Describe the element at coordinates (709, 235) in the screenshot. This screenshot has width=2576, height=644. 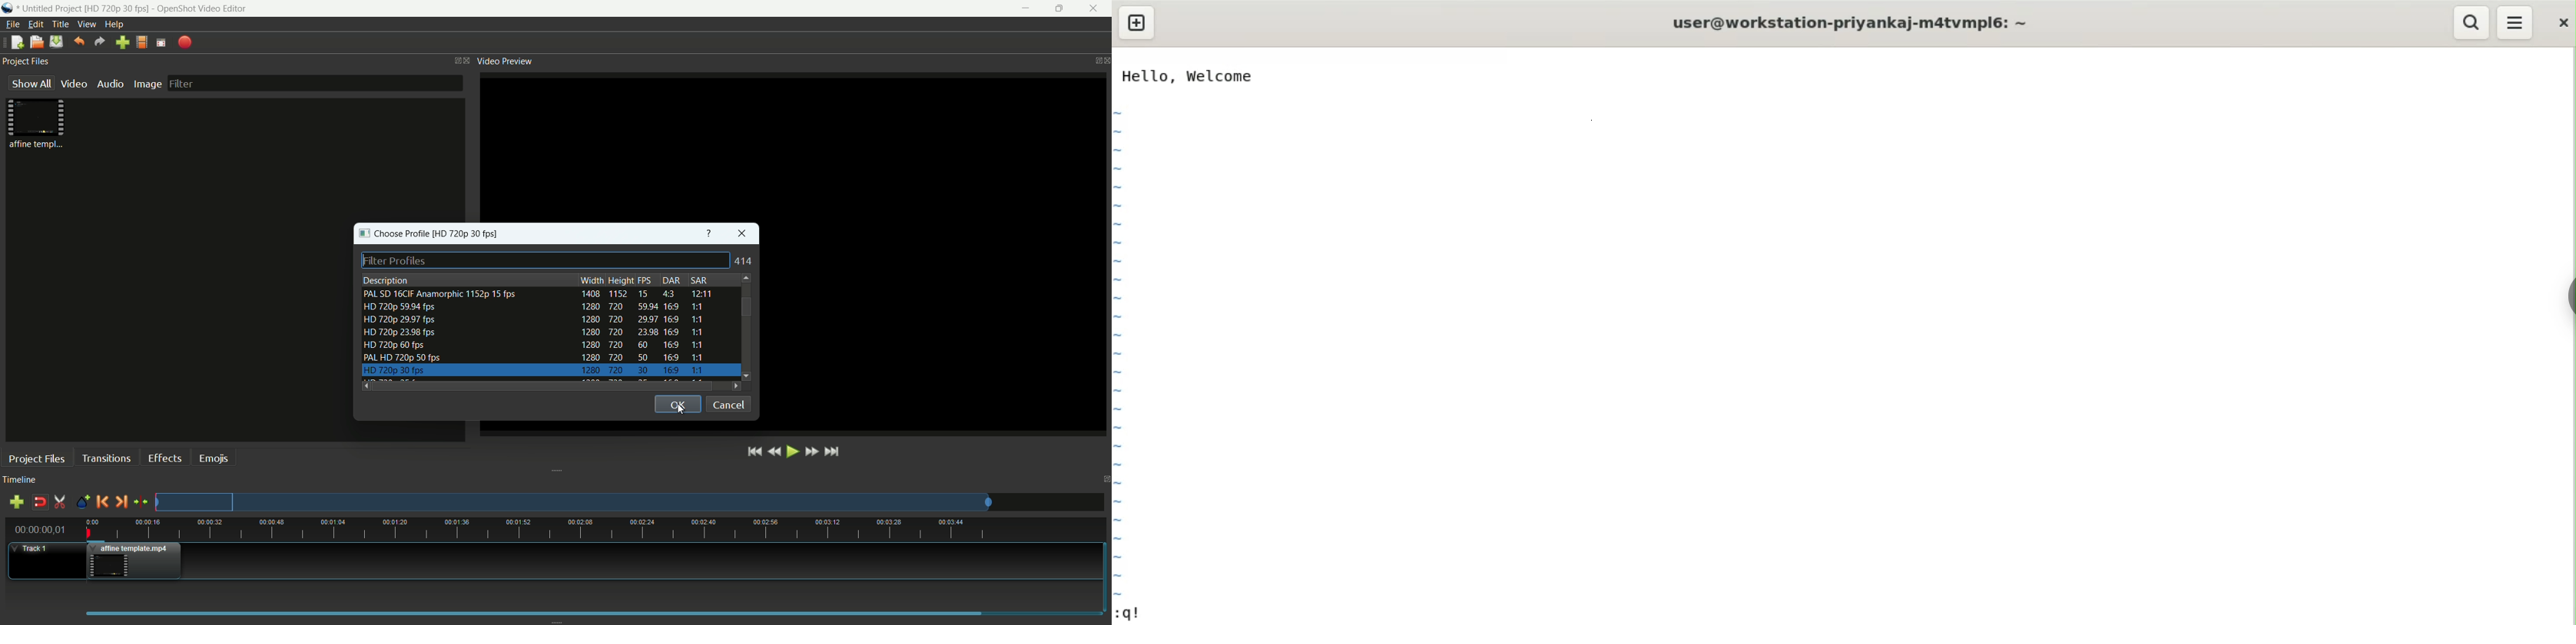
I see `get help` at that location.